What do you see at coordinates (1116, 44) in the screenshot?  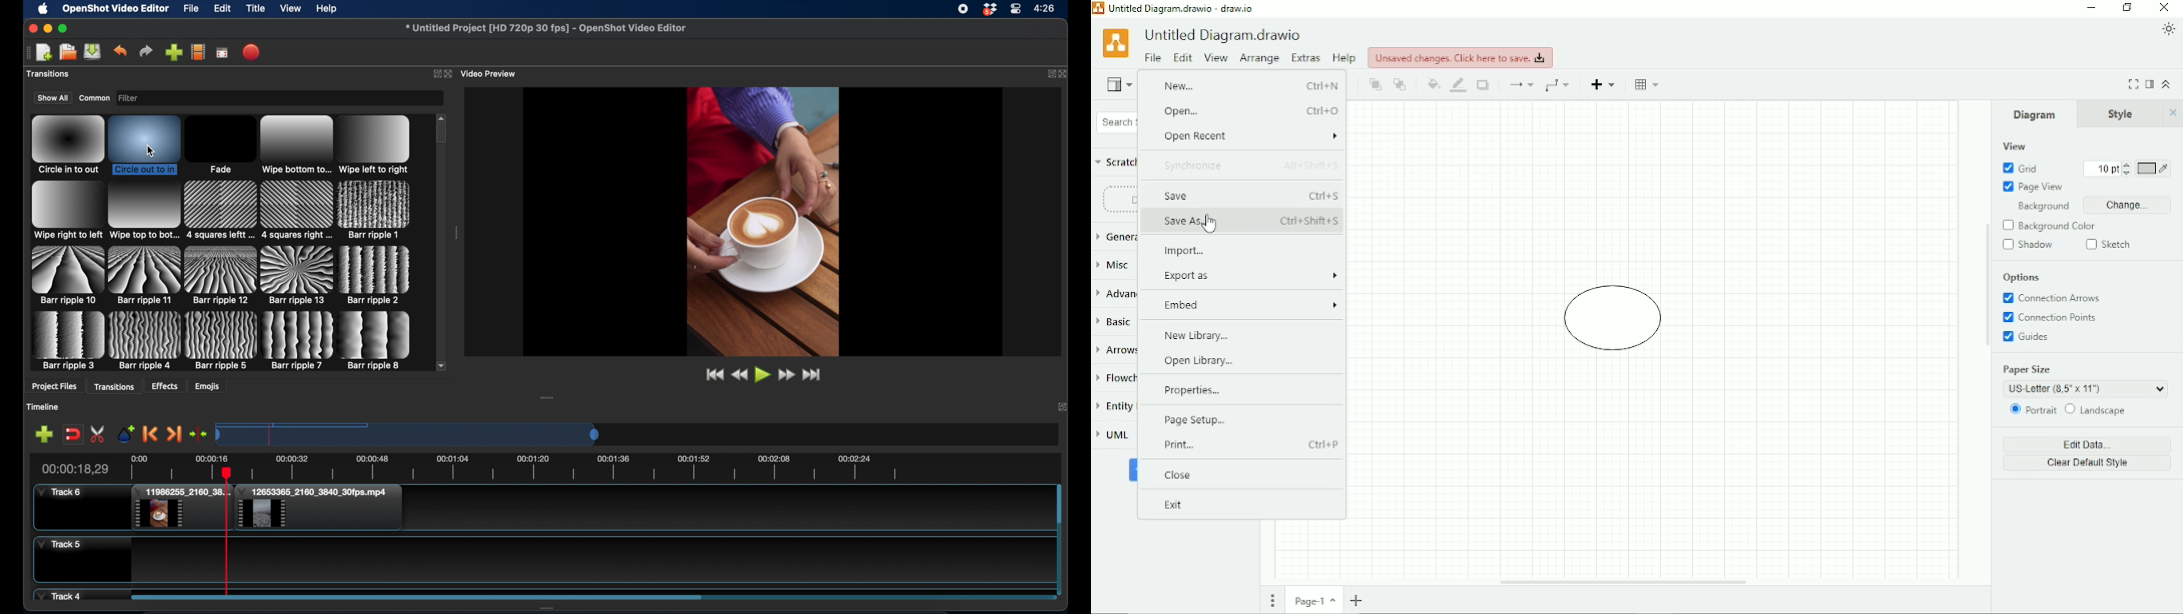 I see `Logo` at bounding box center [1116, 44].